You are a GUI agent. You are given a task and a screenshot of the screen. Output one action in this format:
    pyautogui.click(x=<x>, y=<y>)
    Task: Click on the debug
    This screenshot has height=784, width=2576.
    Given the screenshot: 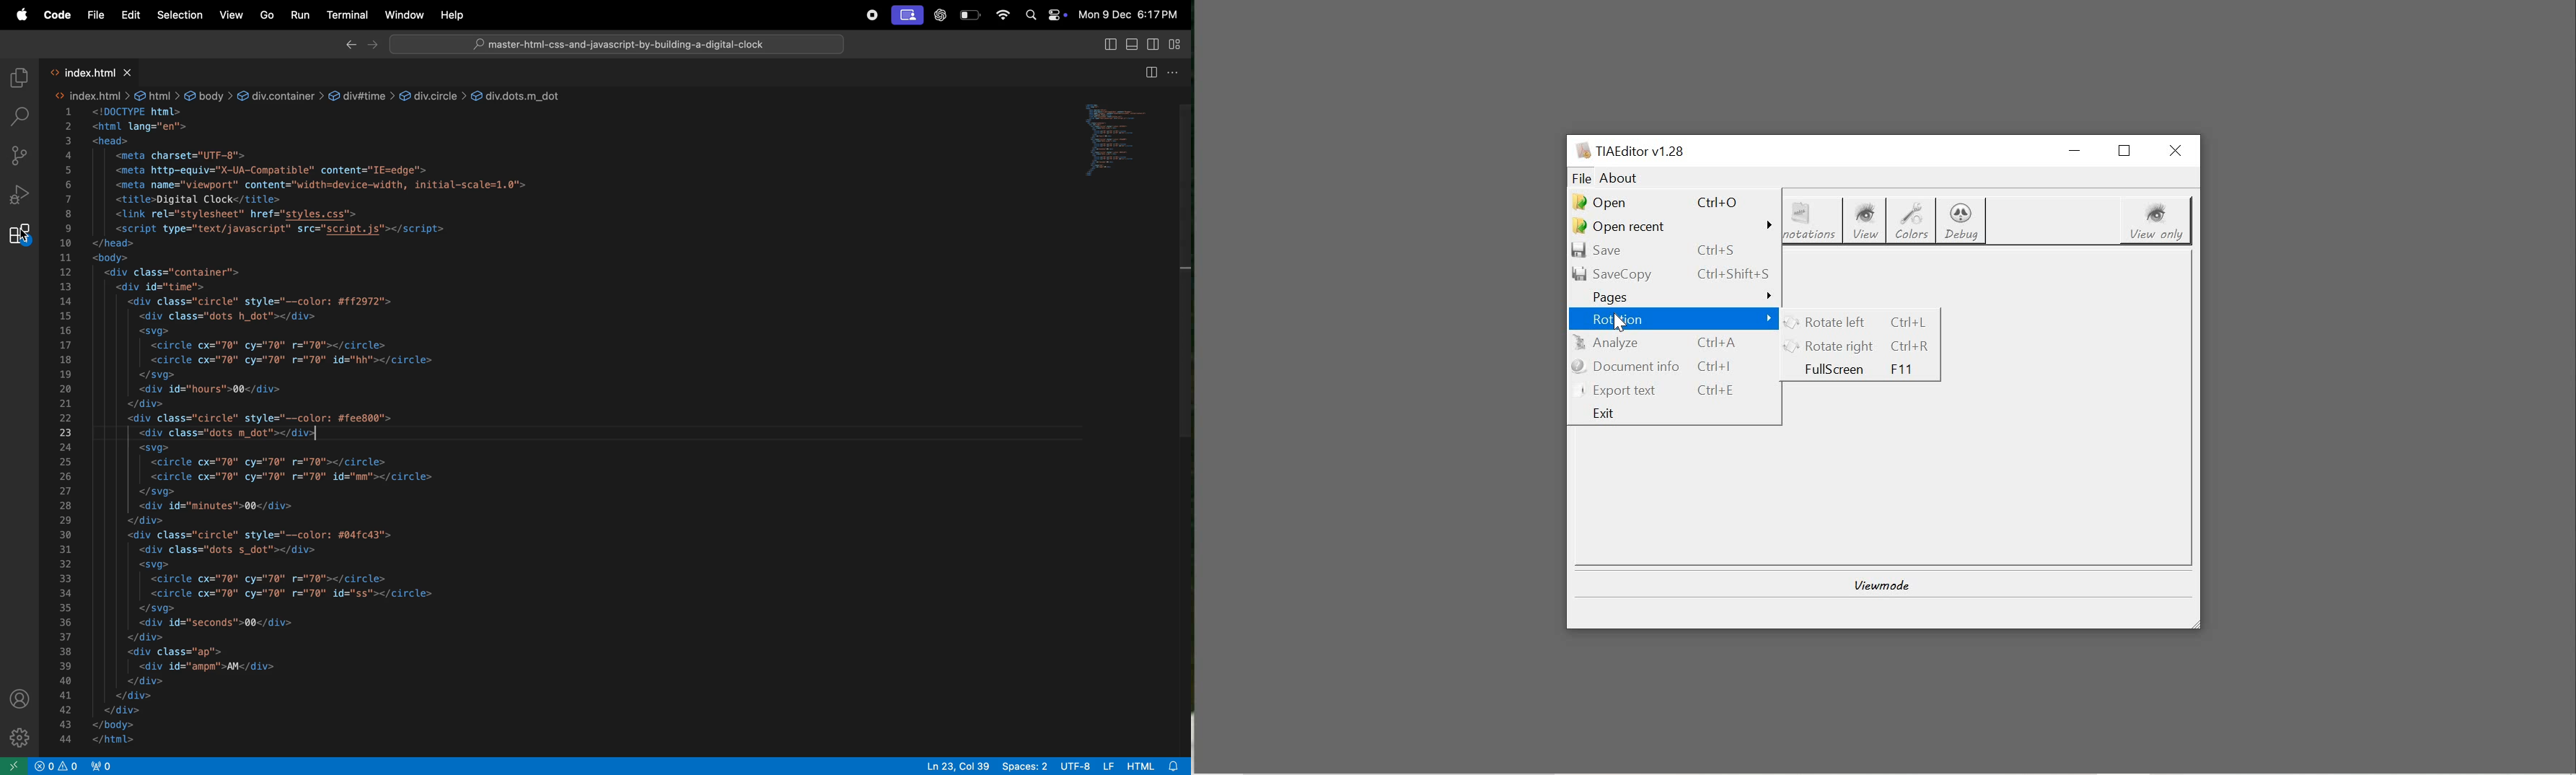 What is the action you would take?
    pyautogui.click(x=19, y=194)
    